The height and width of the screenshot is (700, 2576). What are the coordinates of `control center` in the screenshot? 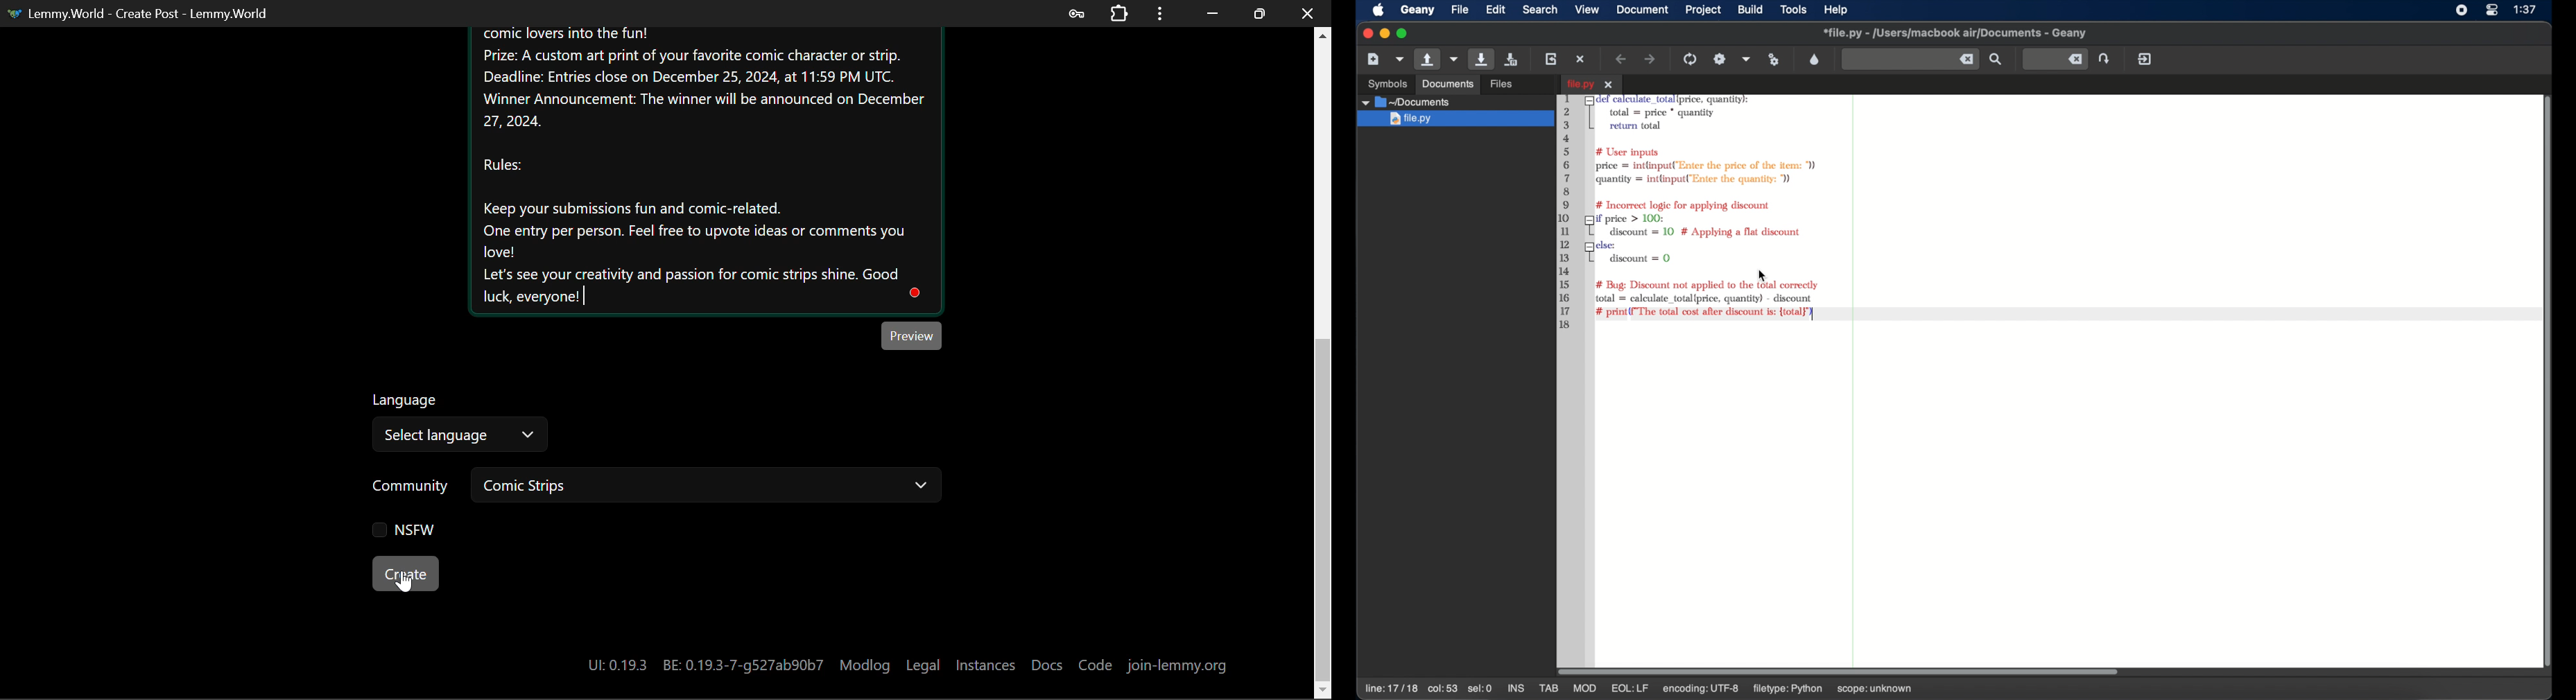 It's located at (2492, 10).